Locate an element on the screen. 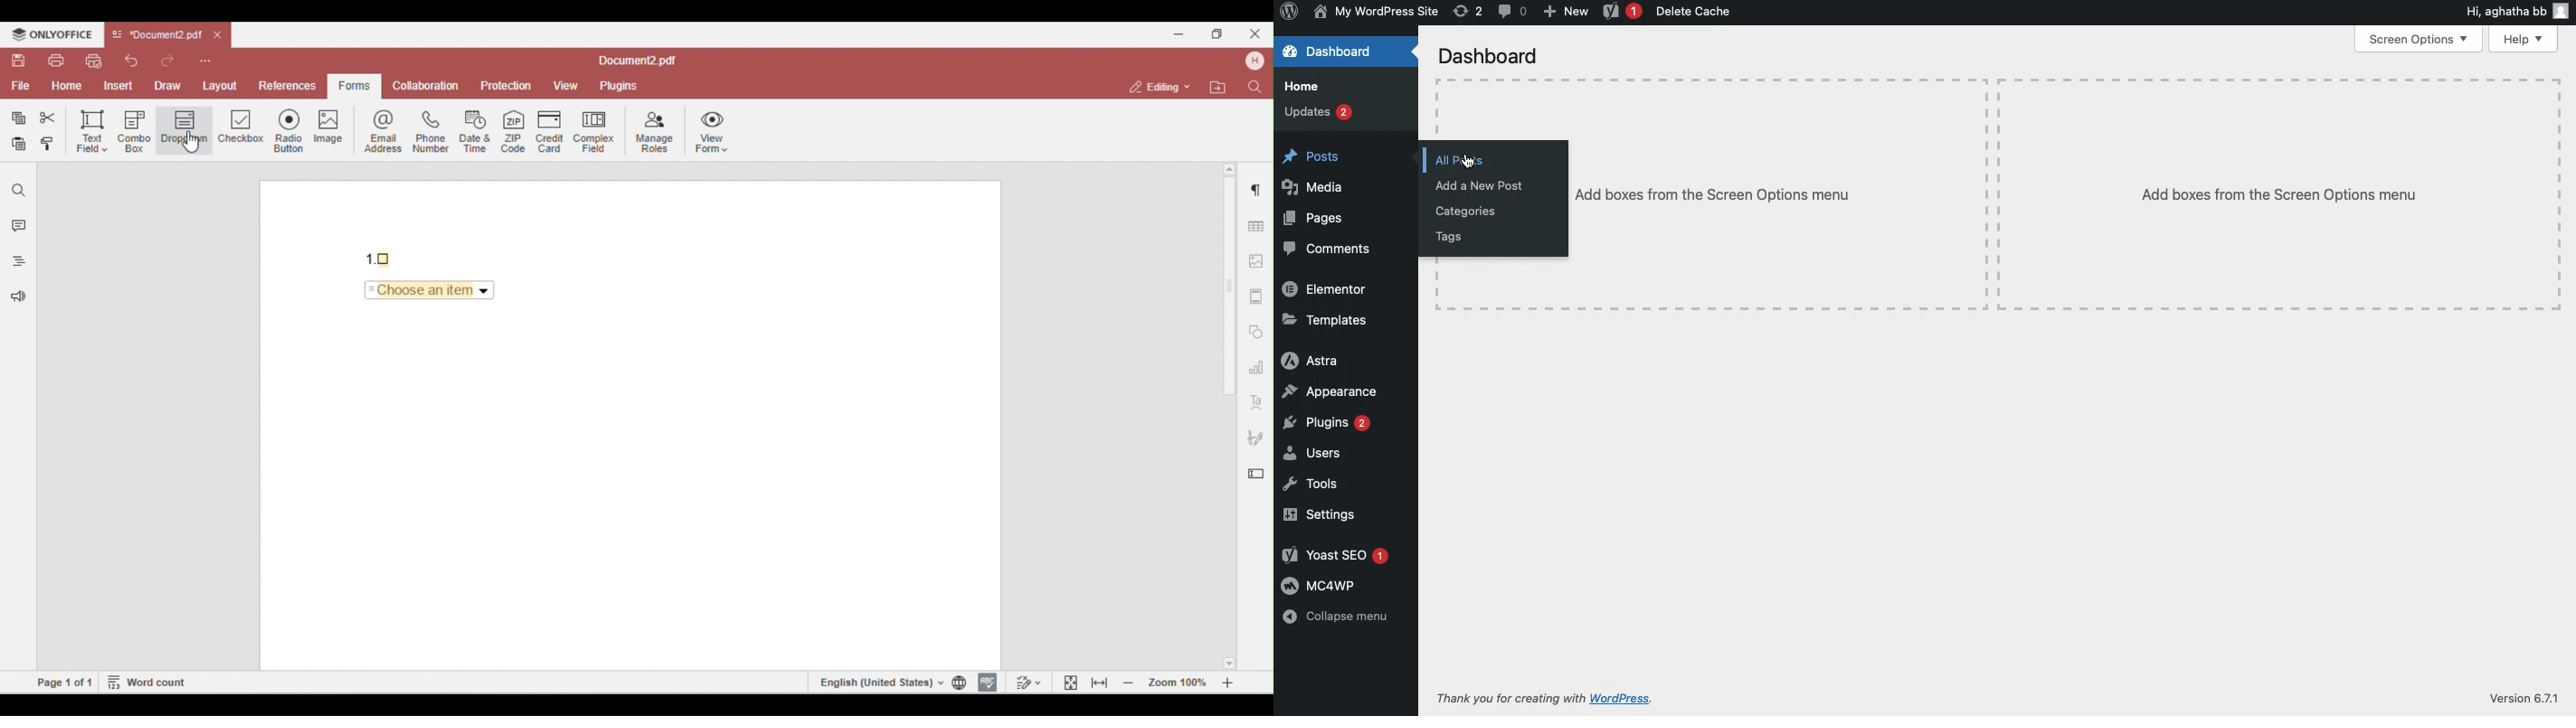 Image resolution: width=2576 pixels, height=728 pixels. Collapse menu is located at coordinates (1338, 617).